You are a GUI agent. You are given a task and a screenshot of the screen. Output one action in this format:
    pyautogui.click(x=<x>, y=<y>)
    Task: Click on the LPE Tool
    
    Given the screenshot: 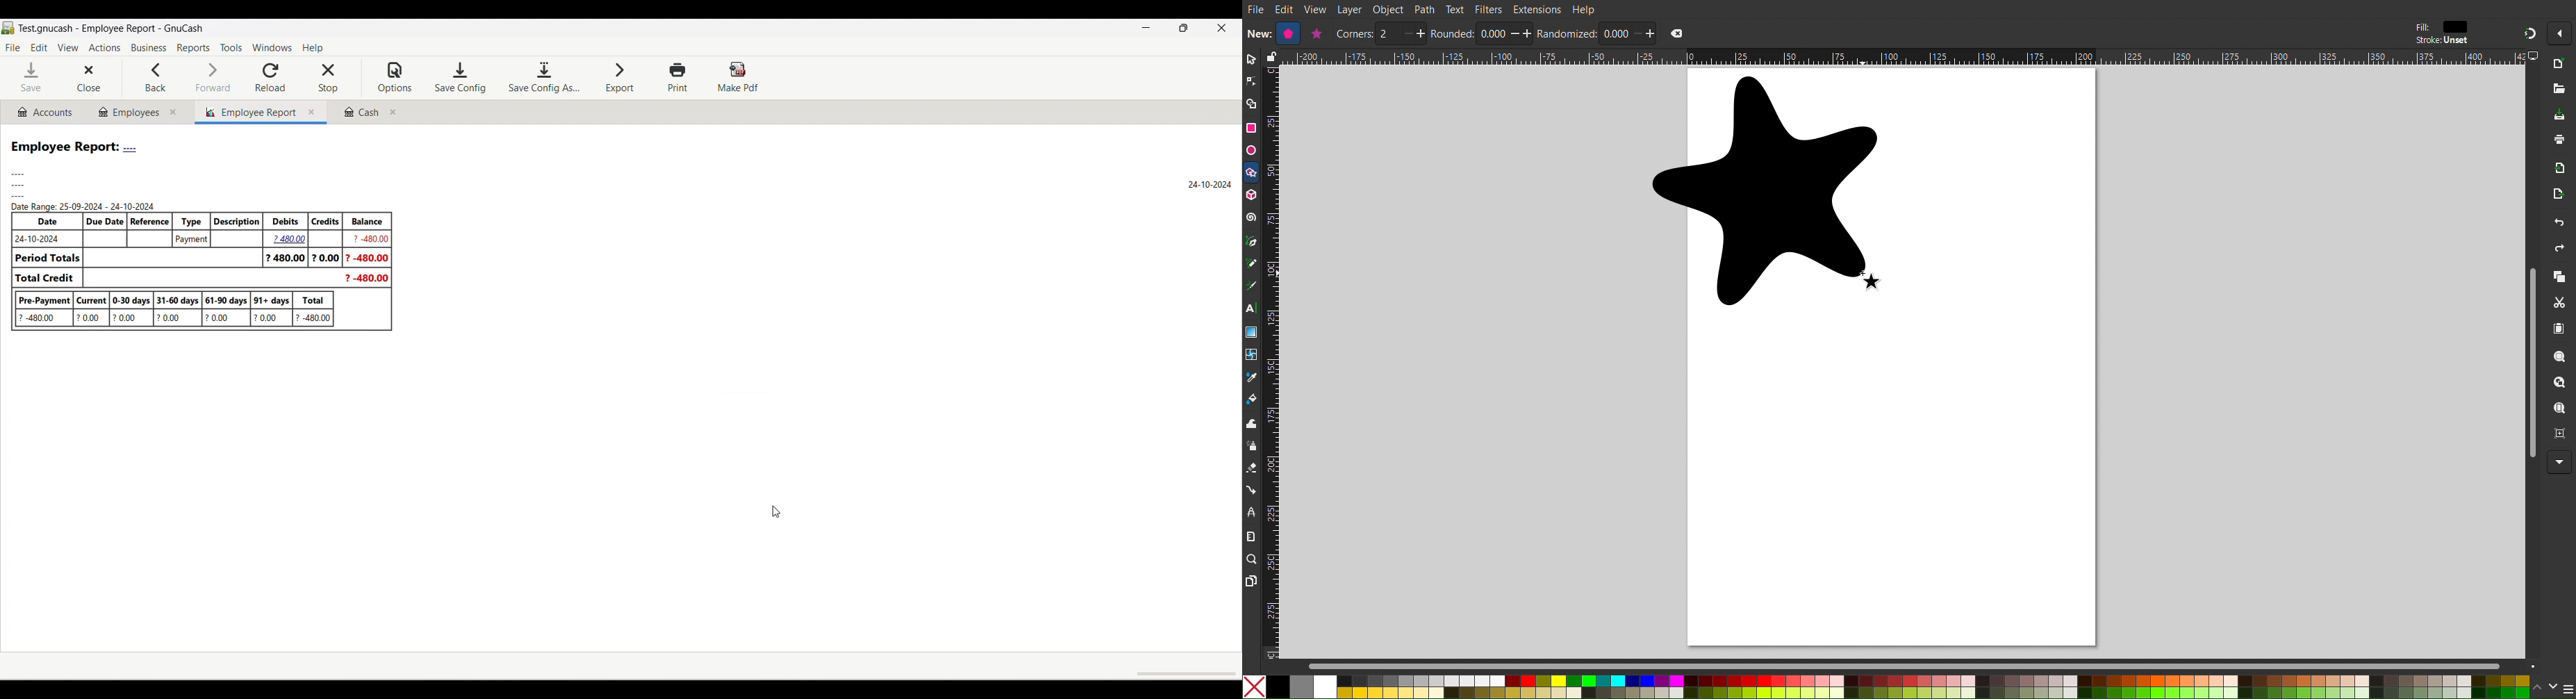 What is the action you would take?
    pyautogui.click(x=1251, y=512)
    